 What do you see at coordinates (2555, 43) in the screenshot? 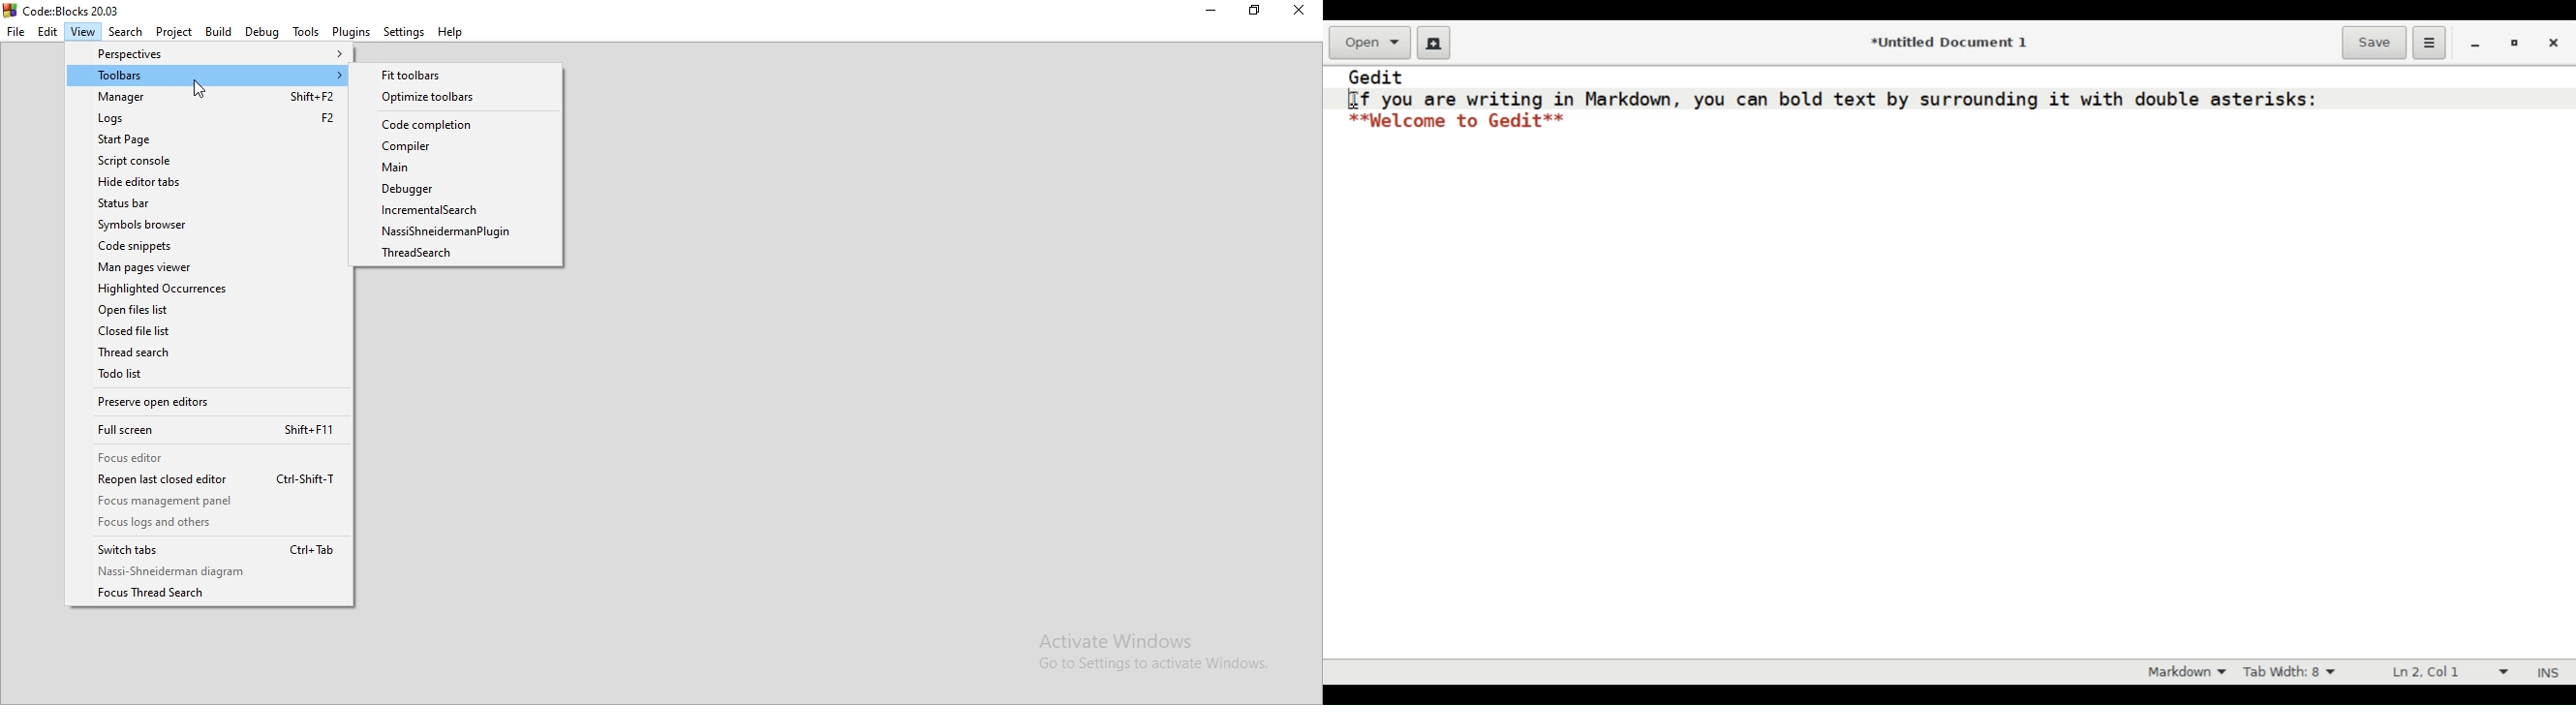
I see `Close` at bounding box center [2555, 43].